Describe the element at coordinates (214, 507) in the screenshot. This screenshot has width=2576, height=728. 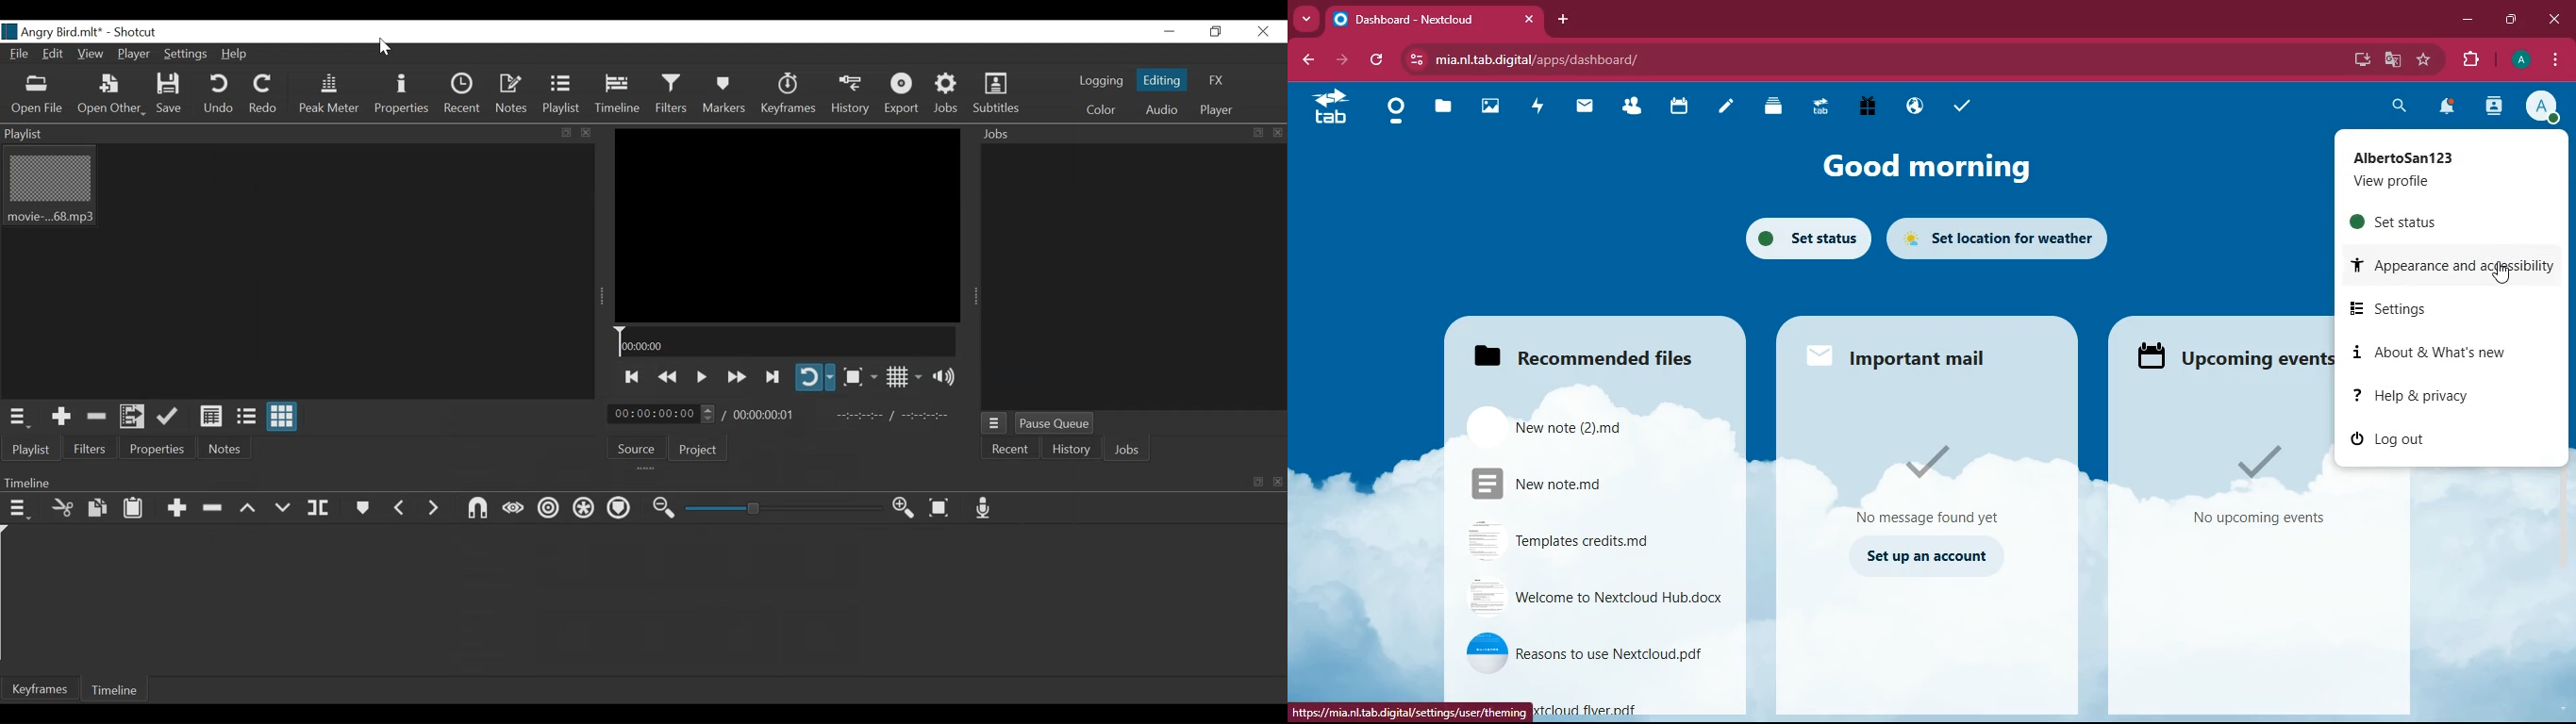
I see `Ripple Delete` at that location.